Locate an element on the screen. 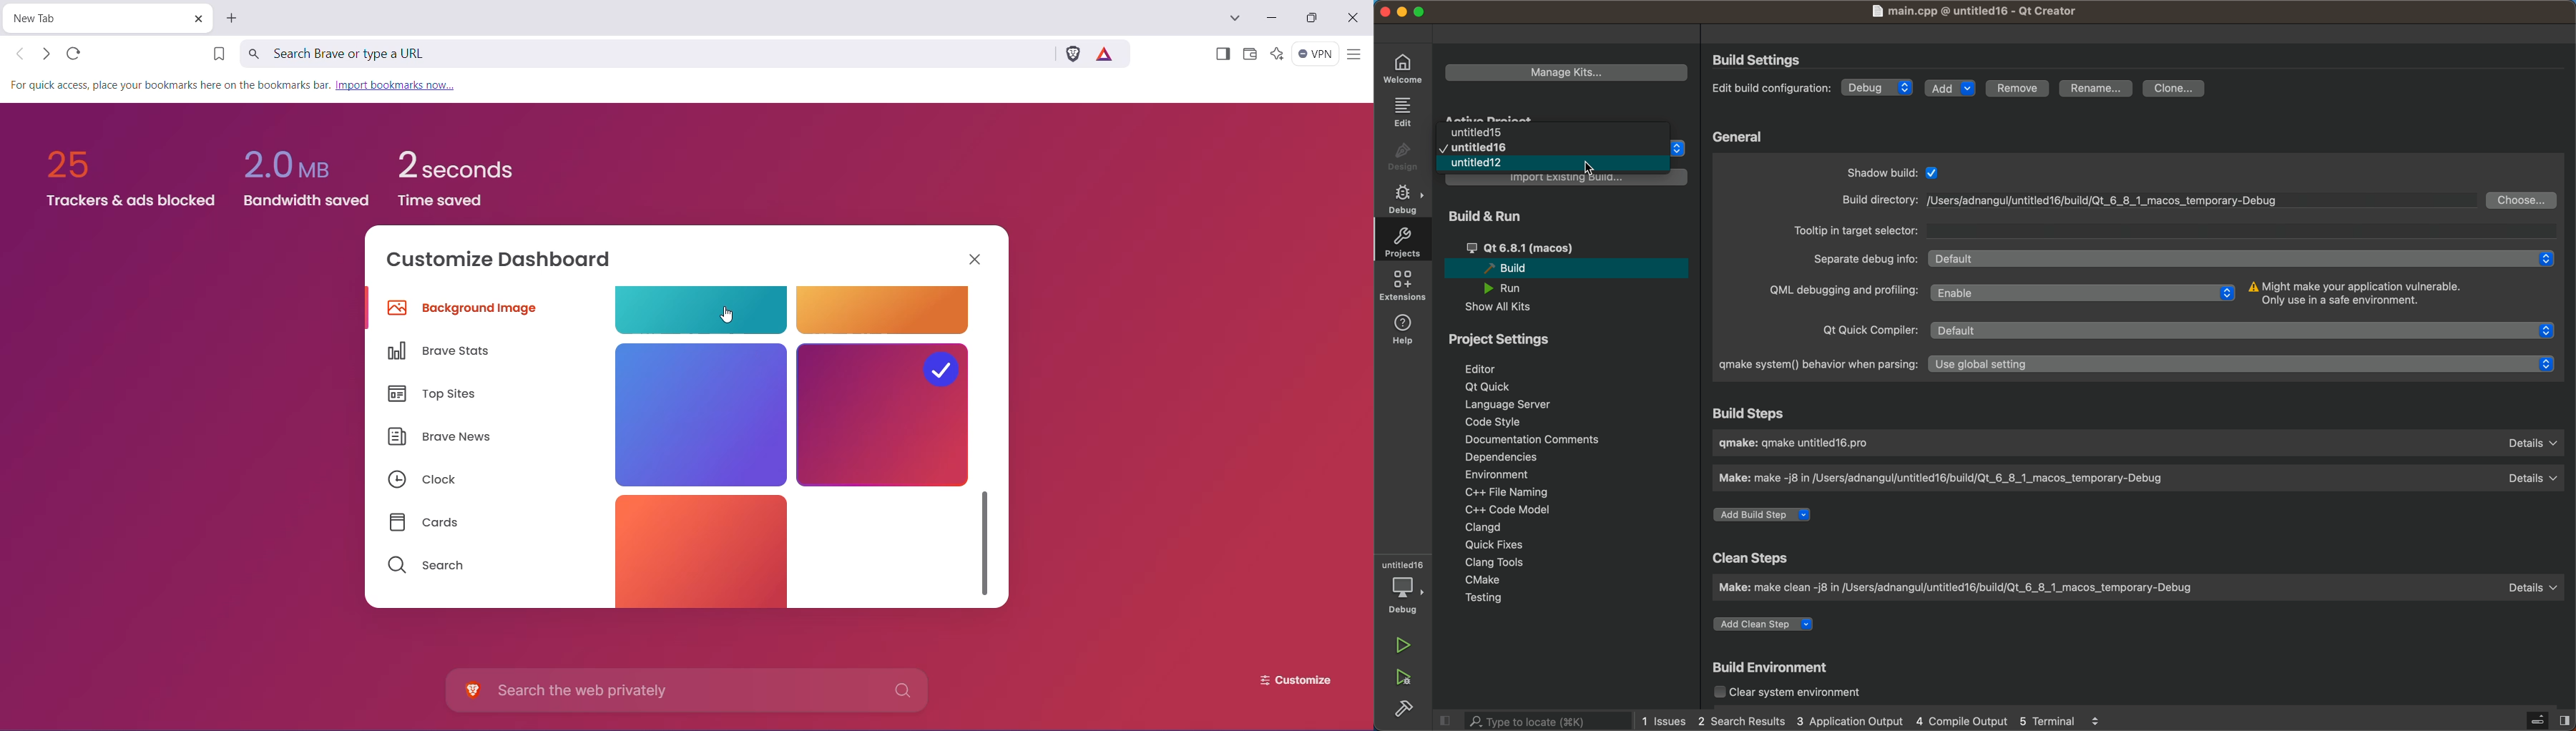 Image resolution: width=2576 pixels, height=756 pixels. search is located at coordinates (1536, 721).